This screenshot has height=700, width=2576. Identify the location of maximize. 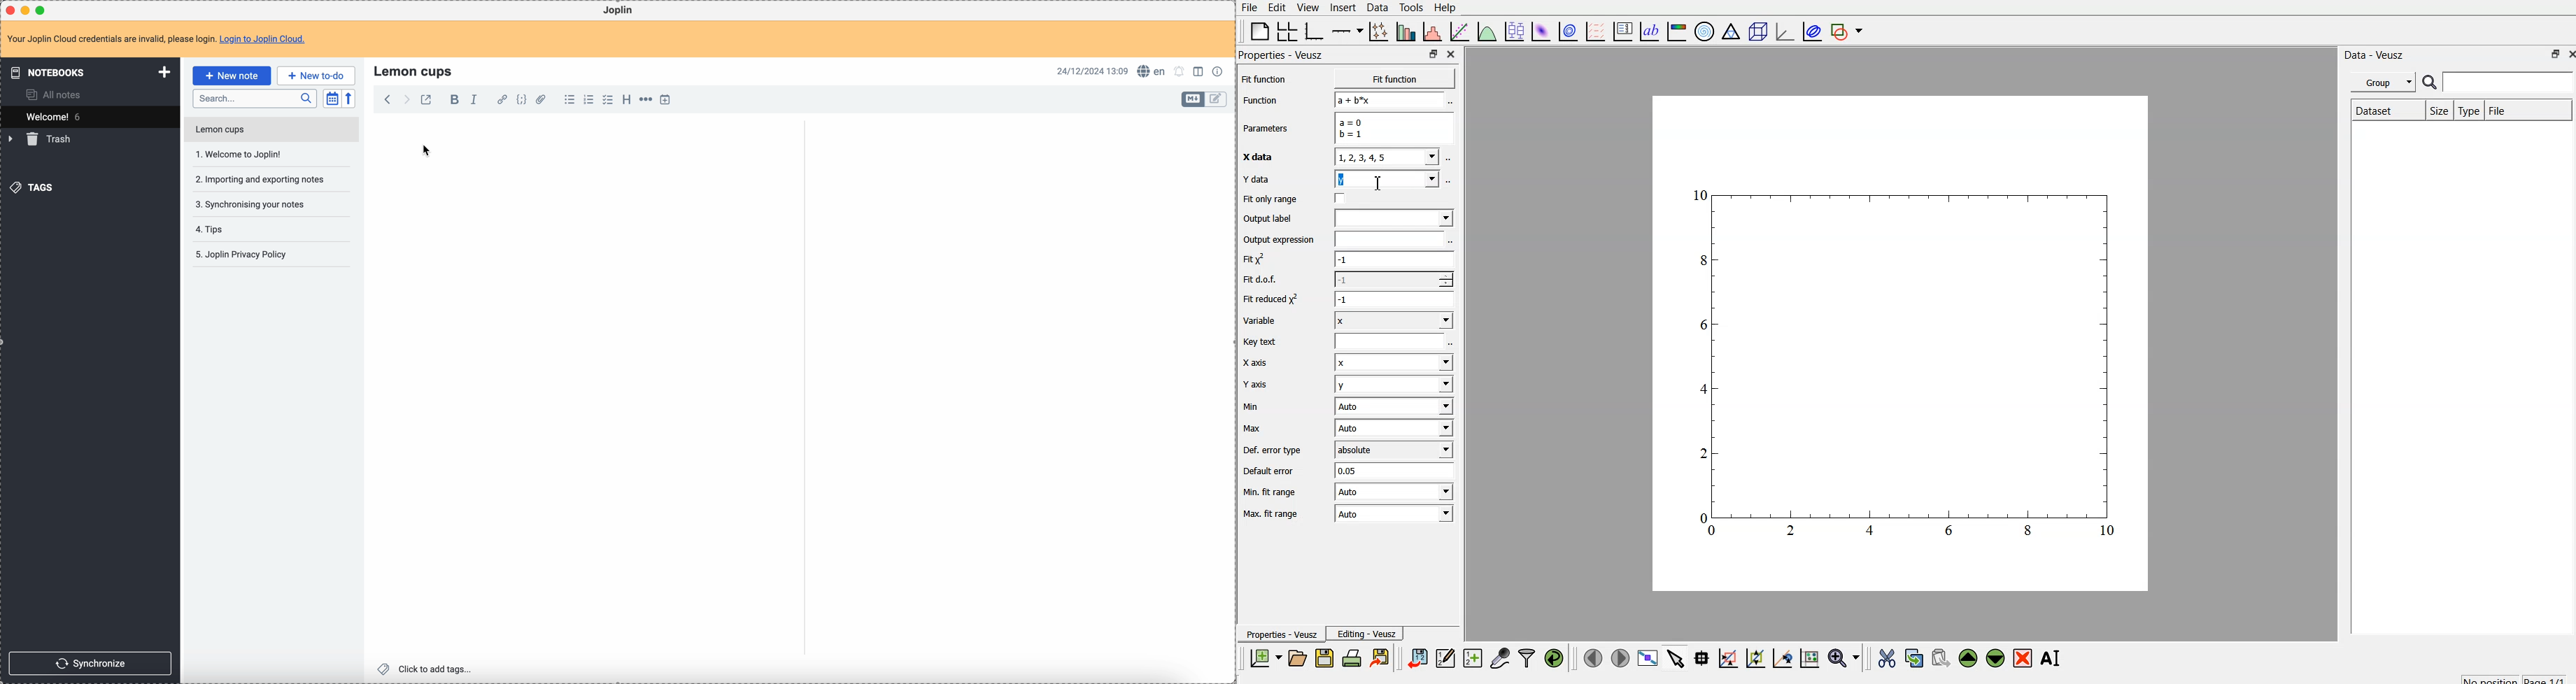
(43, 10).